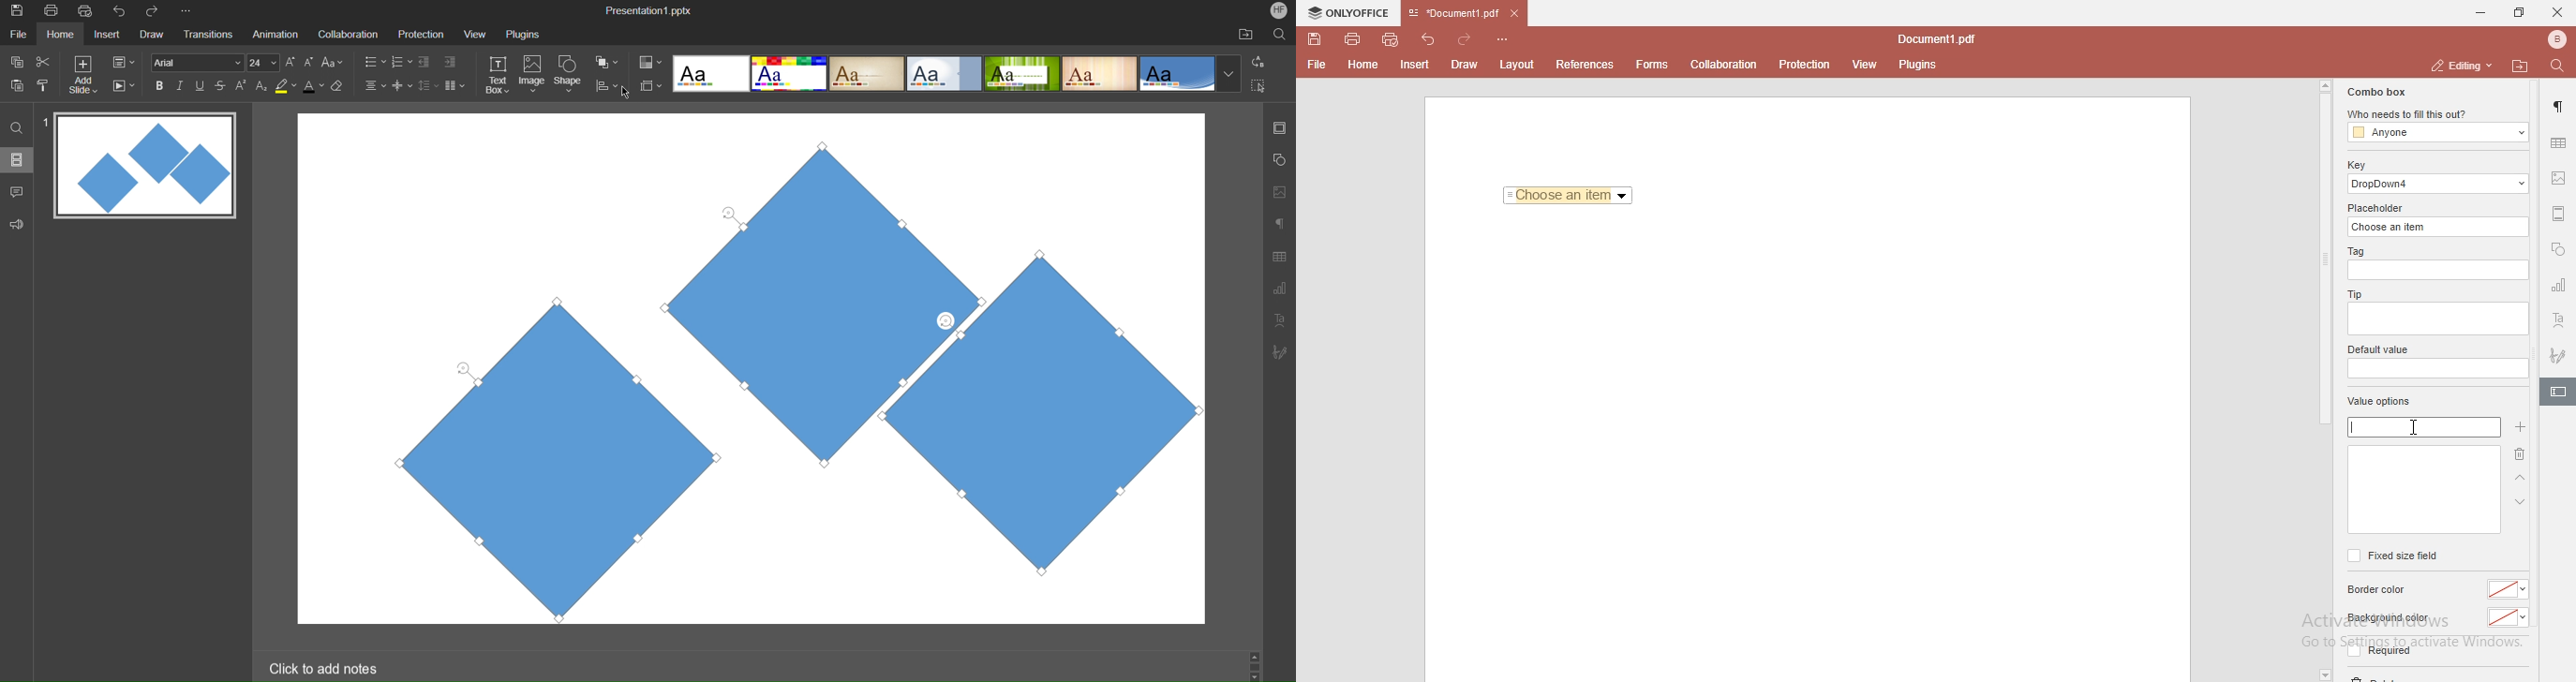 The height and width of the screenshot is (700, 2576). Describe the element at coordinates (2560, 180) in the screenshot. I see `image` at that location.